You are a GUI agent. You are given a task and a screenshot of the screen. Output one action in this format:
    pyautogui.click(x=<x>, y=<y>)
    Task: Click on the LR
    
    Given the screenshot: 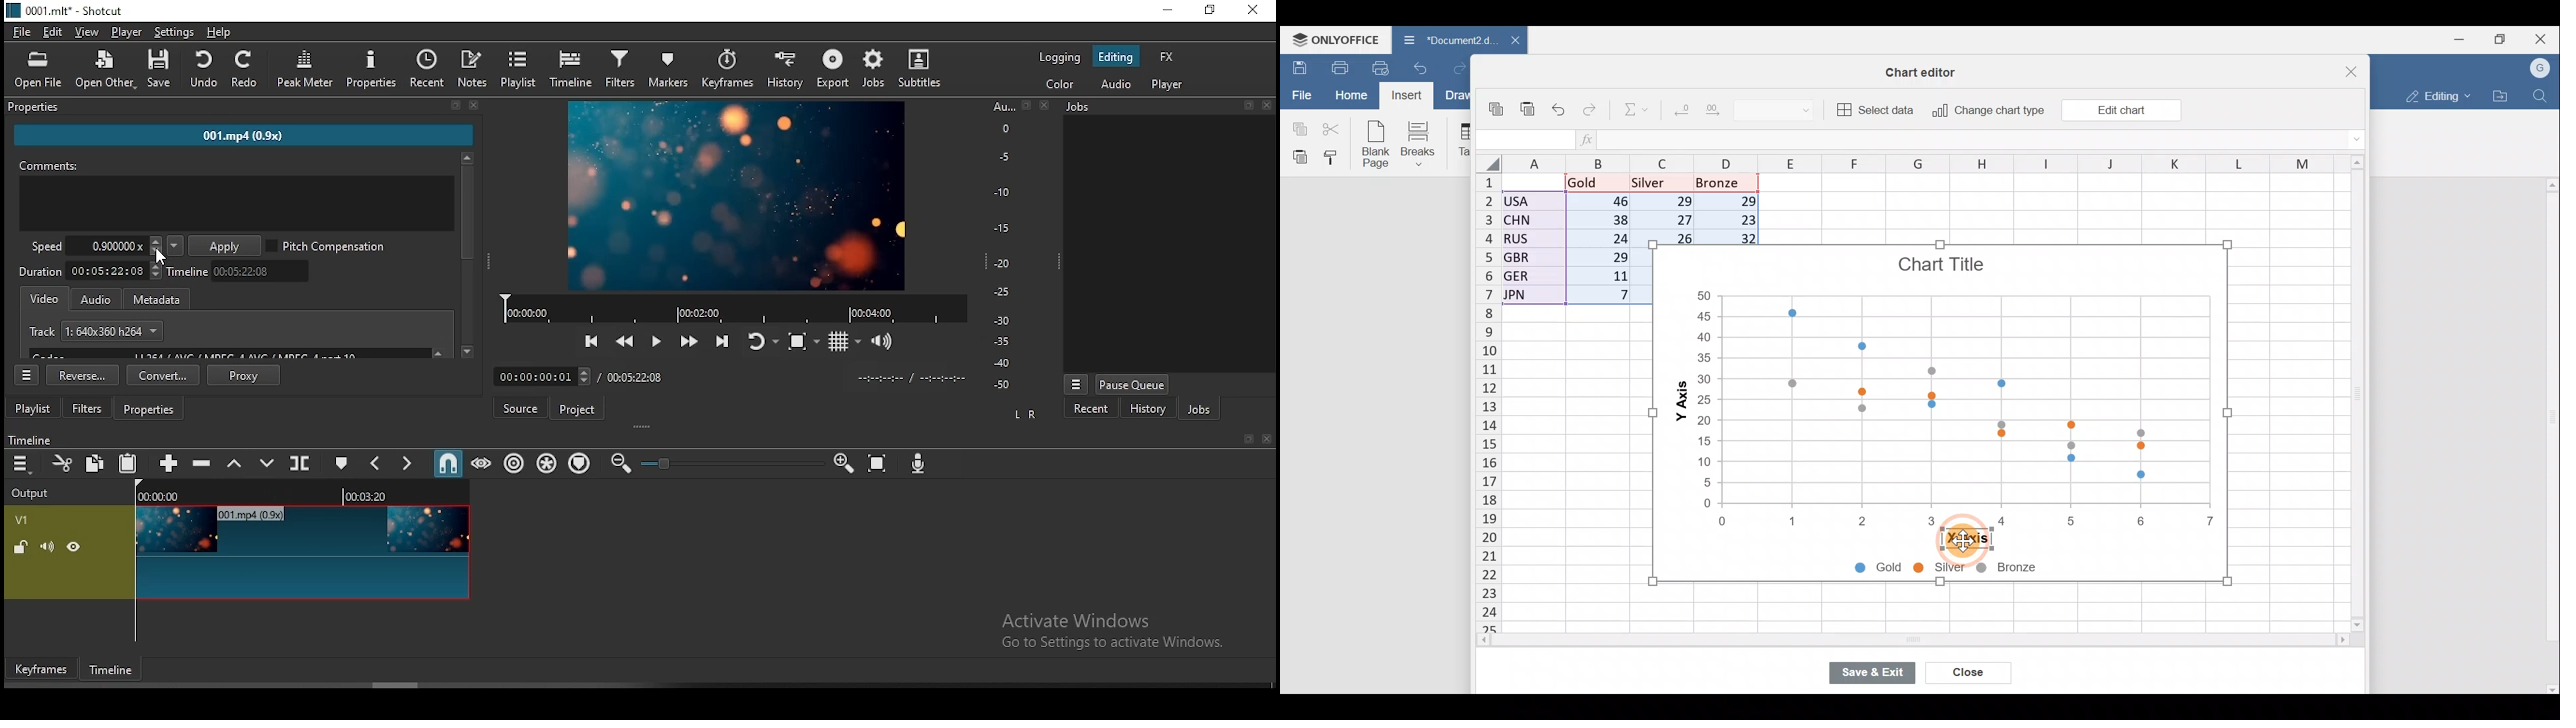 What is the action you would take?
    pyautogui.click(x=1028, y=411)
    